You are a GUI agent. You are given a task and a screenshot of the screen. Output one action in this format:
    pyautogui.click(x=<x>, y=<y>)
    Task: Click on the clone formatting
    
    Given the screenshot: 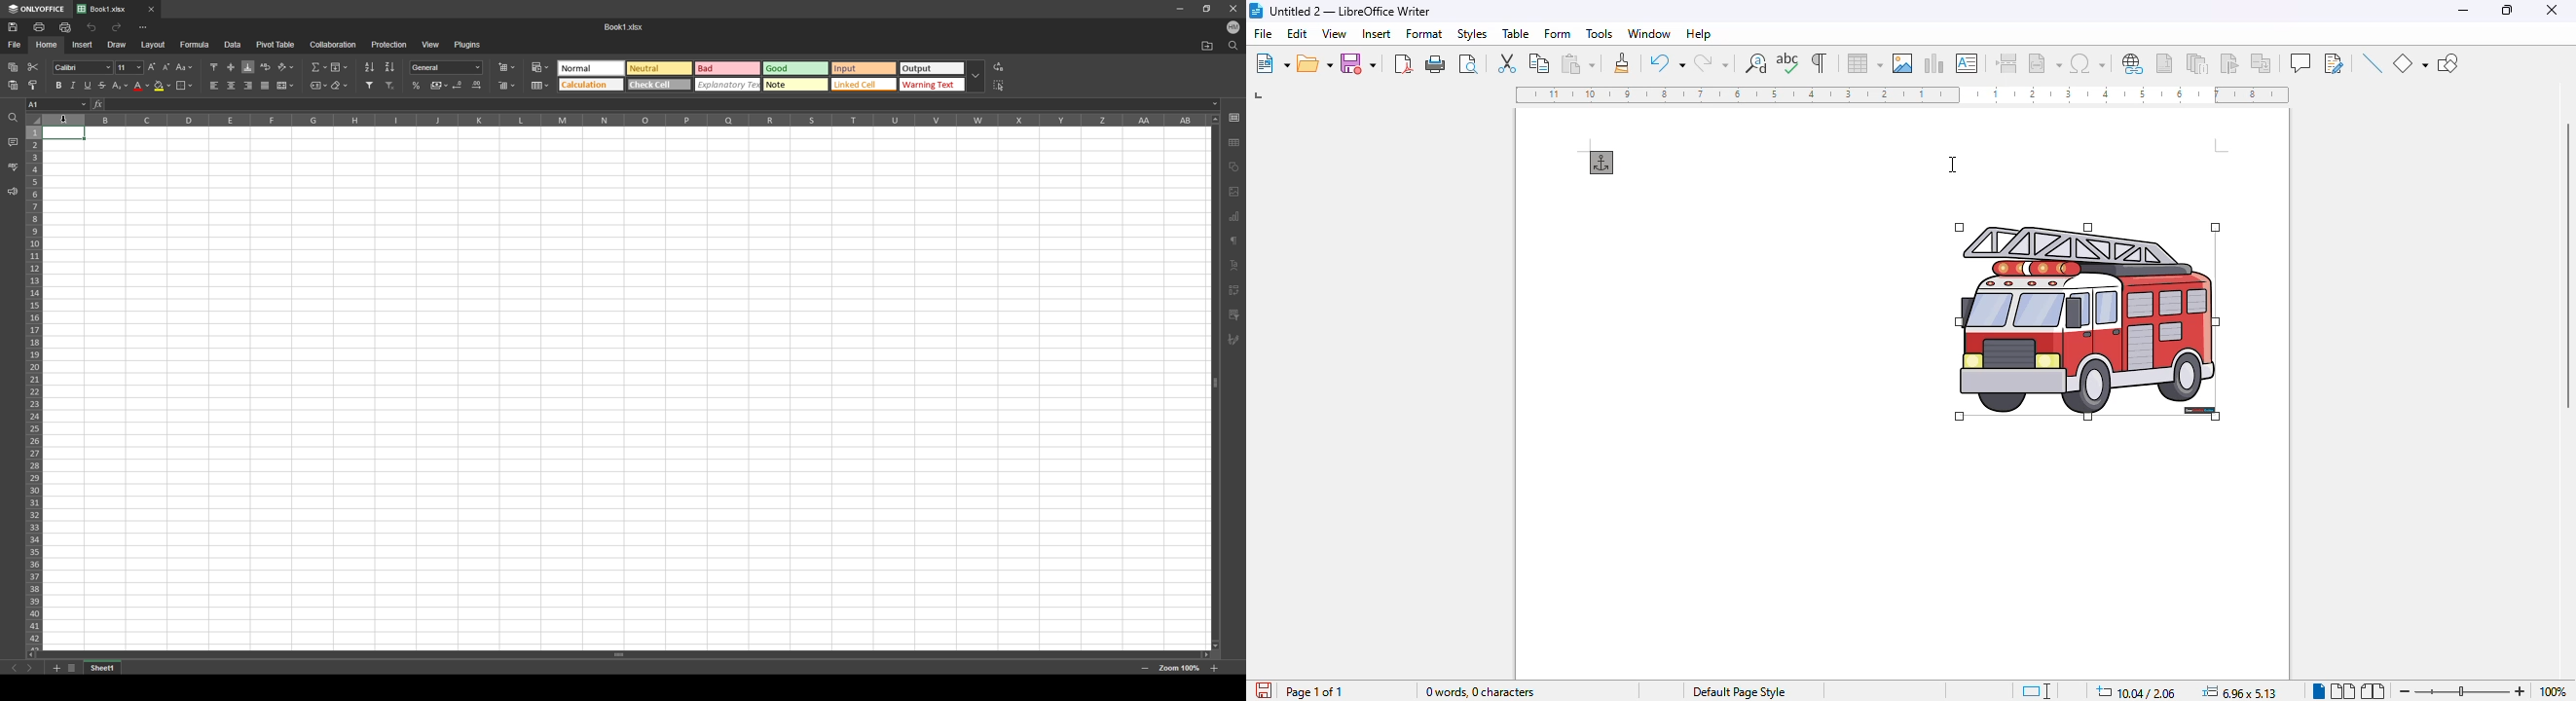 What is the action you would take?
    pyautogui.click(x=1622, y=62)
    